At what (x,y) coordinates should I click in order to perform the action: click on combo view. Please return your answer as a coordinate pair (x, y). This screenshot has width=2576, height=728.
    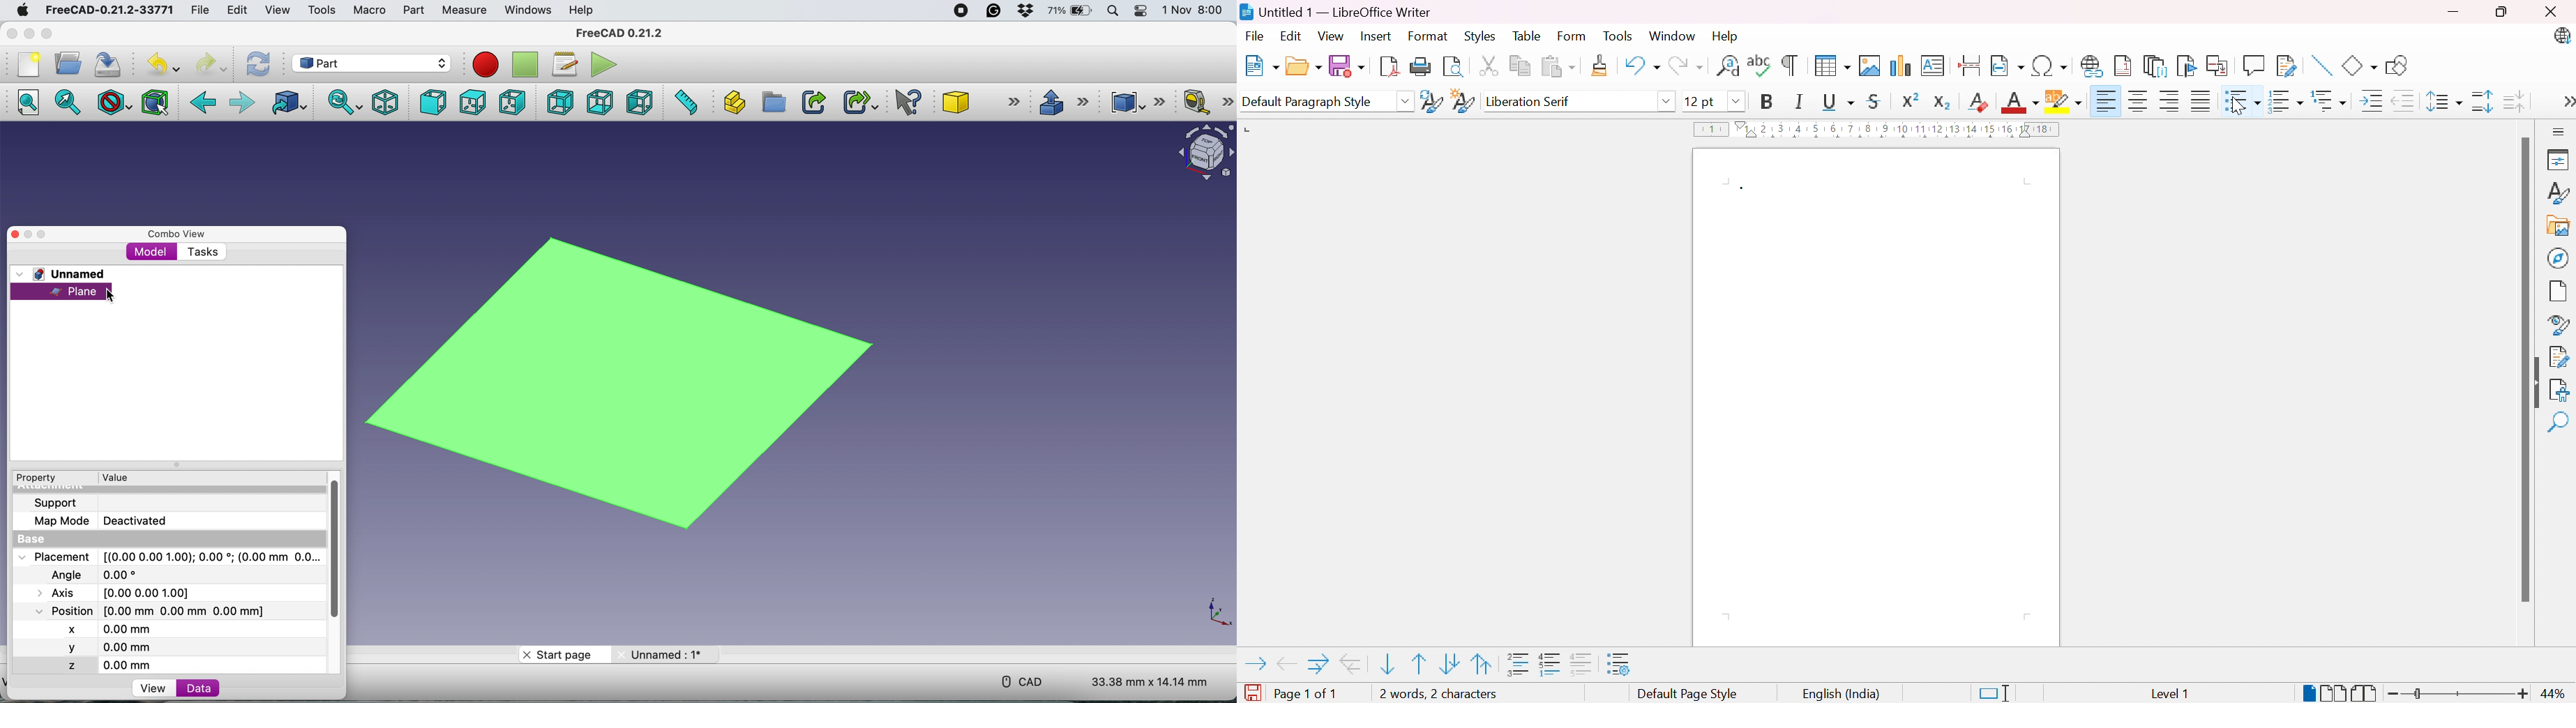
    Looking at the image, I should click on (181, 235).